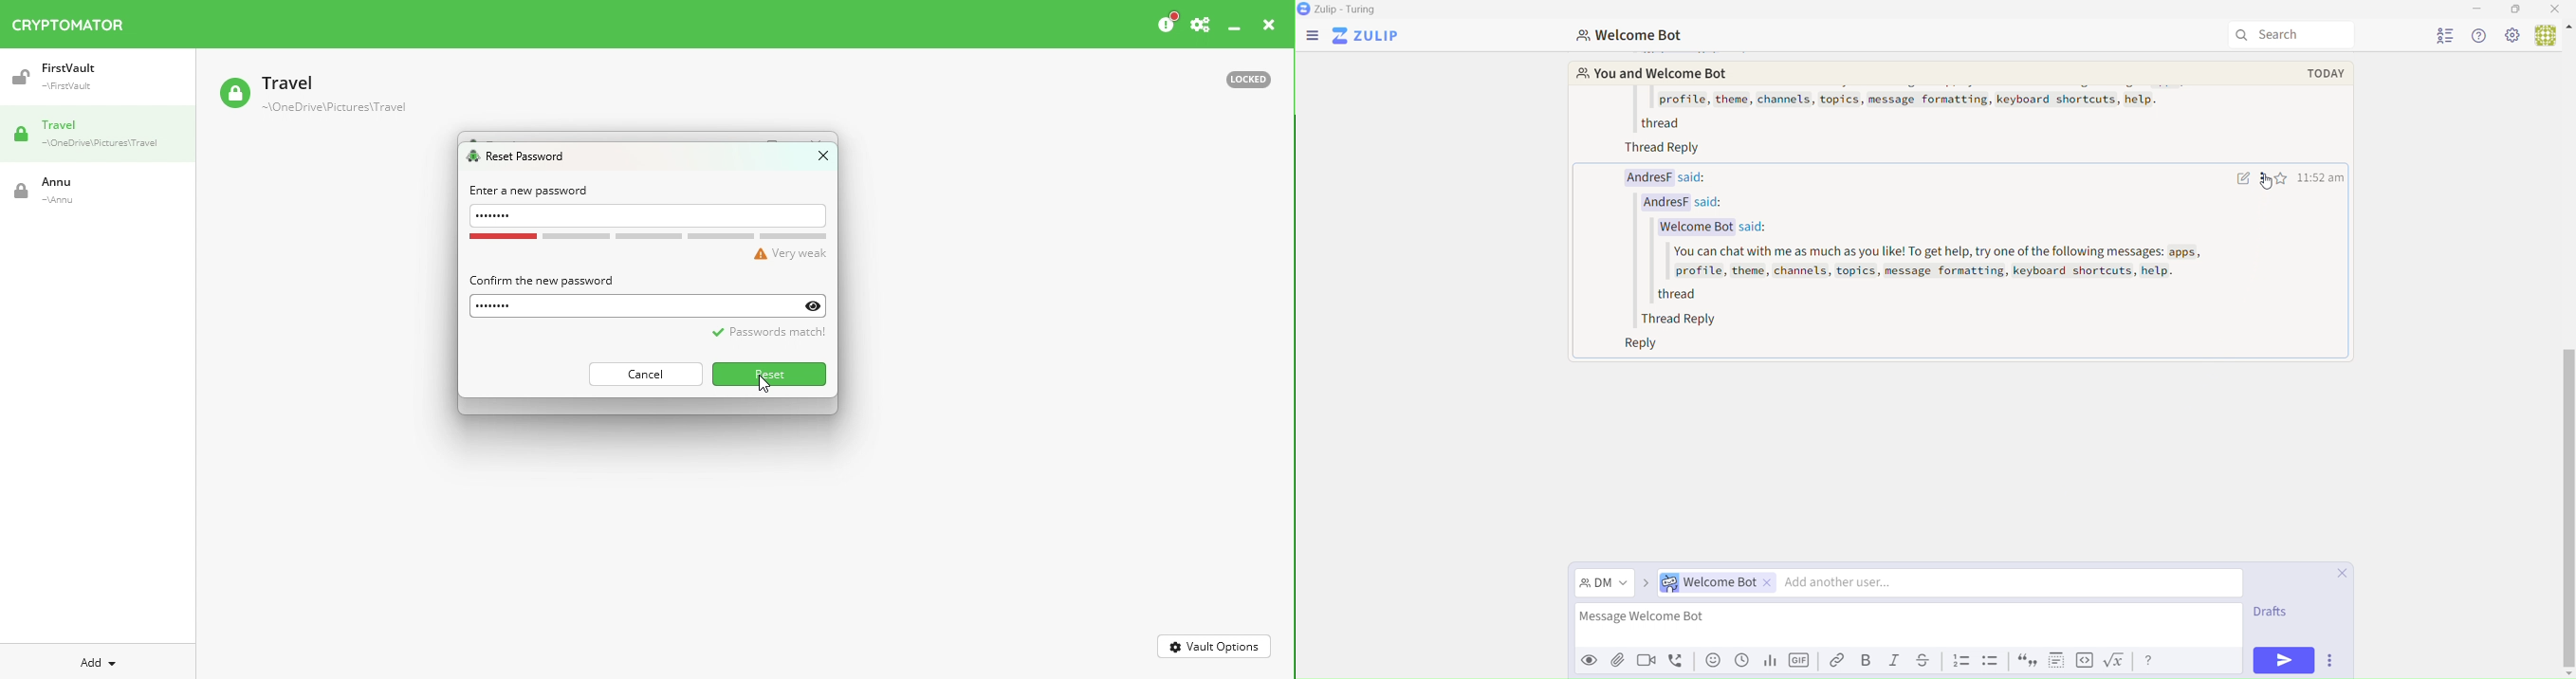  I want to click on thread, so click(1656, 122).